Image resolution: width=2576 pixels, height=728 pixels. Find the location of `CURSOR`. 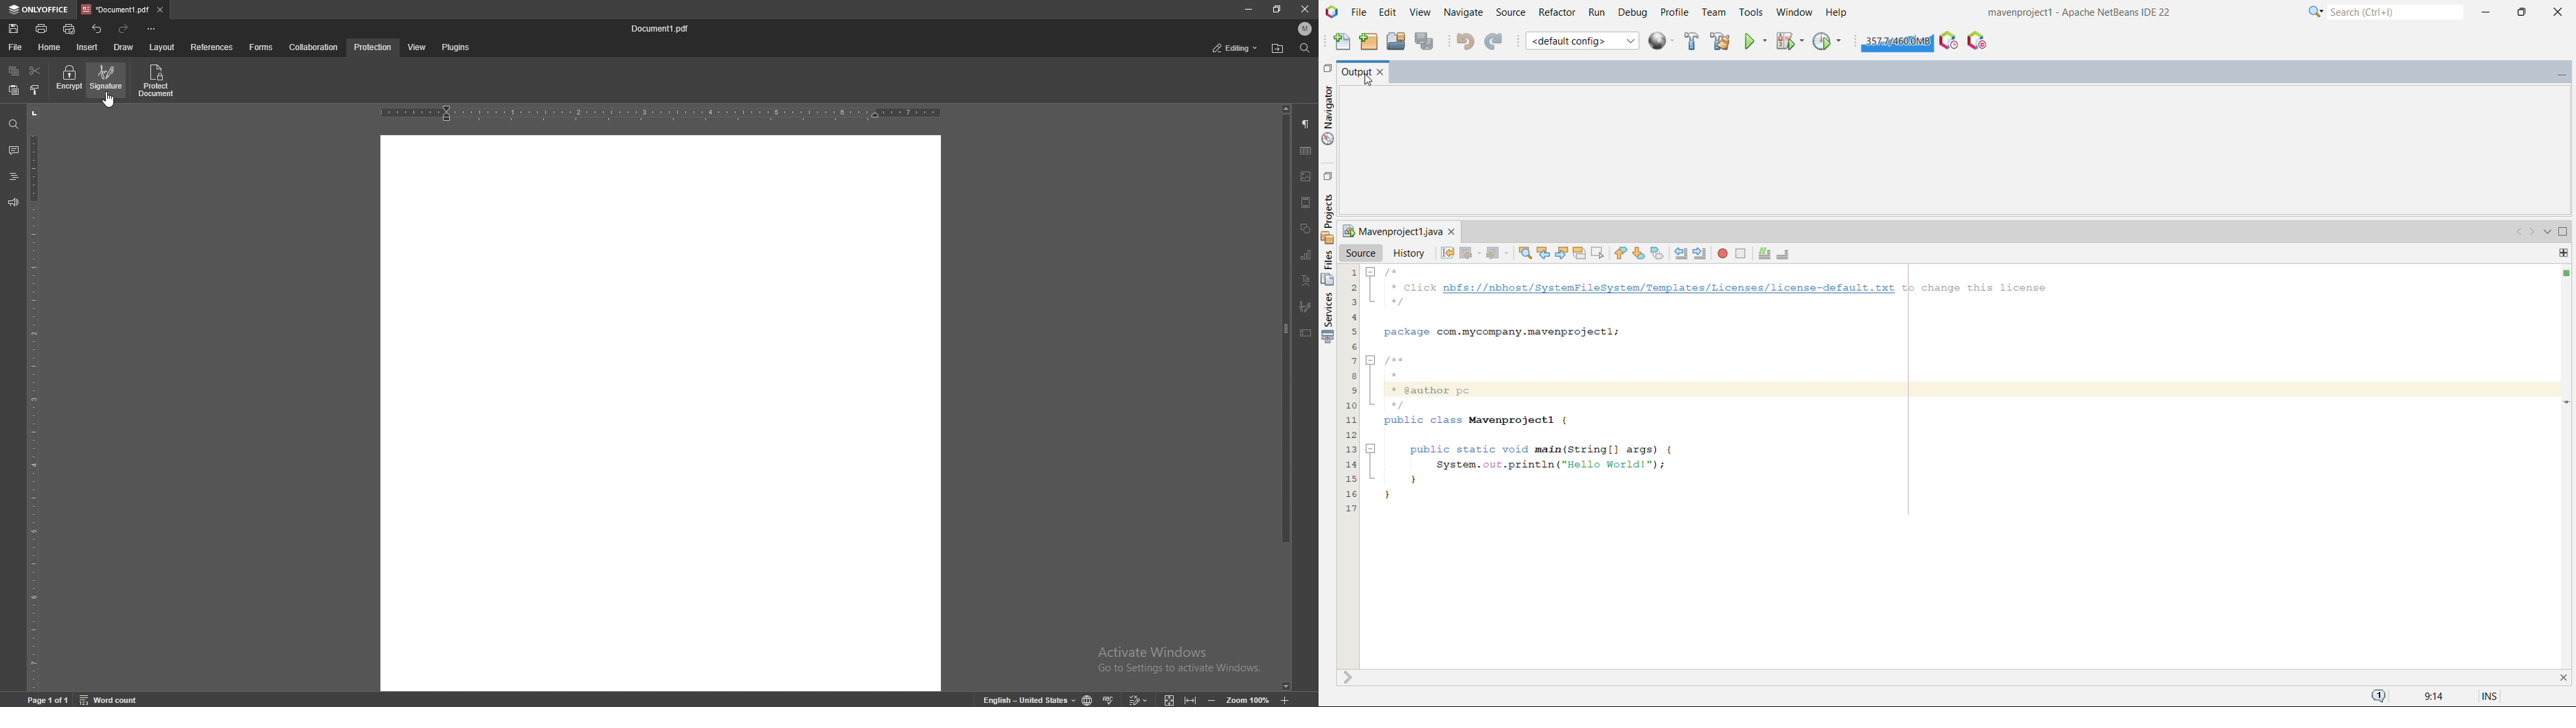

CURSOR is located at coordinates (111, 103).